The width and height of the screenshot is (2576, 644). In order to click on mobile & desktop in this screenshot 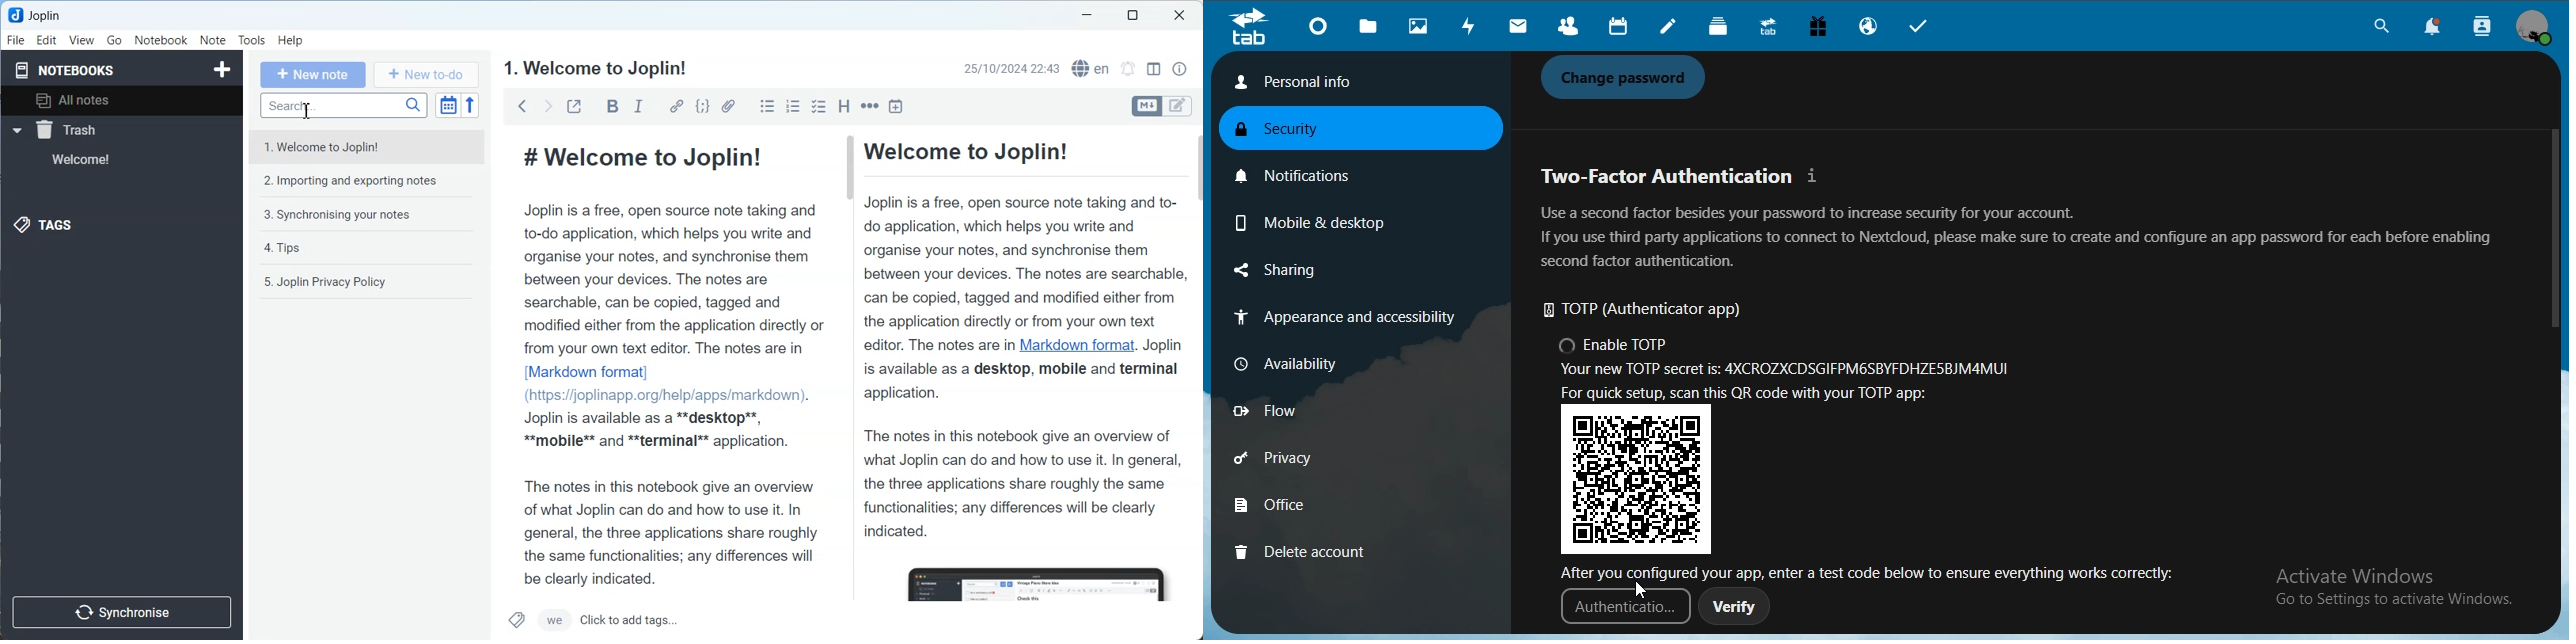, I will do `click(1307, 219)`.